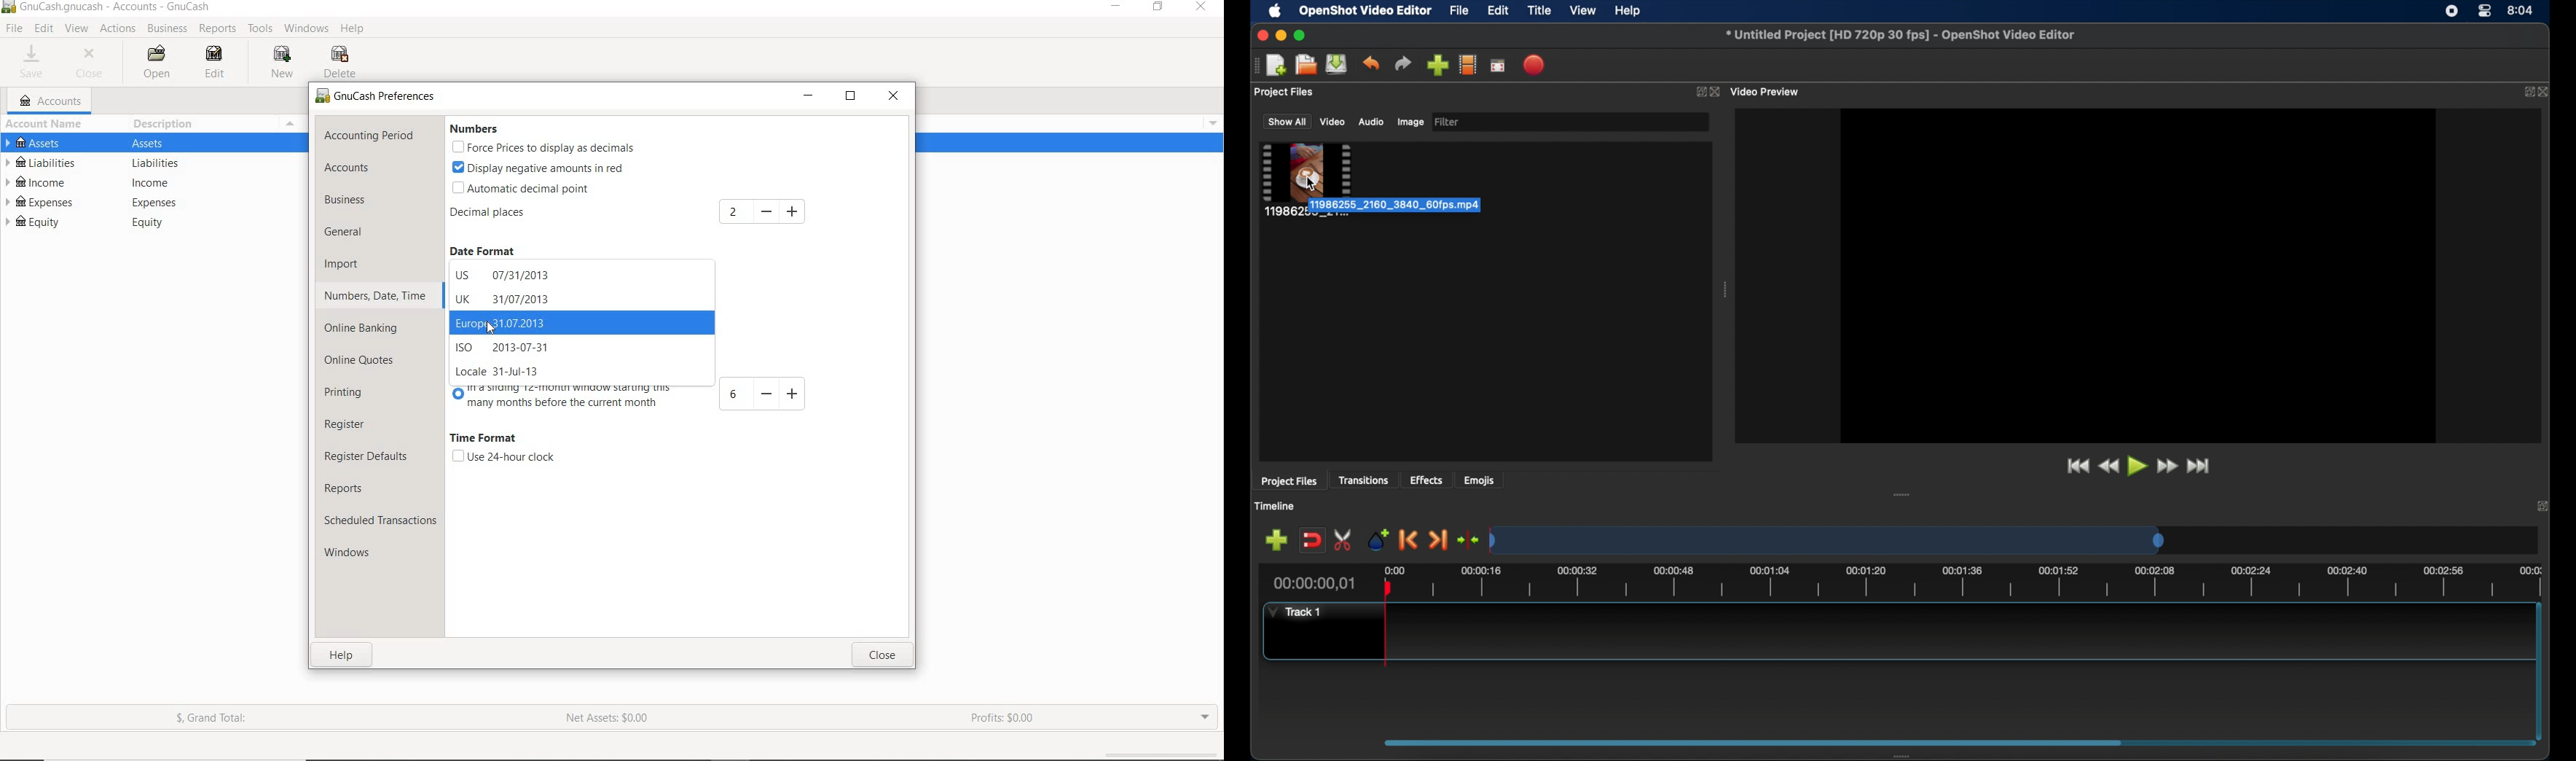 The width and height of the screenshot is (2576, 784). Describe the element at coordinates (1313, 187) in the screenshot. I see `cursor` at that location.